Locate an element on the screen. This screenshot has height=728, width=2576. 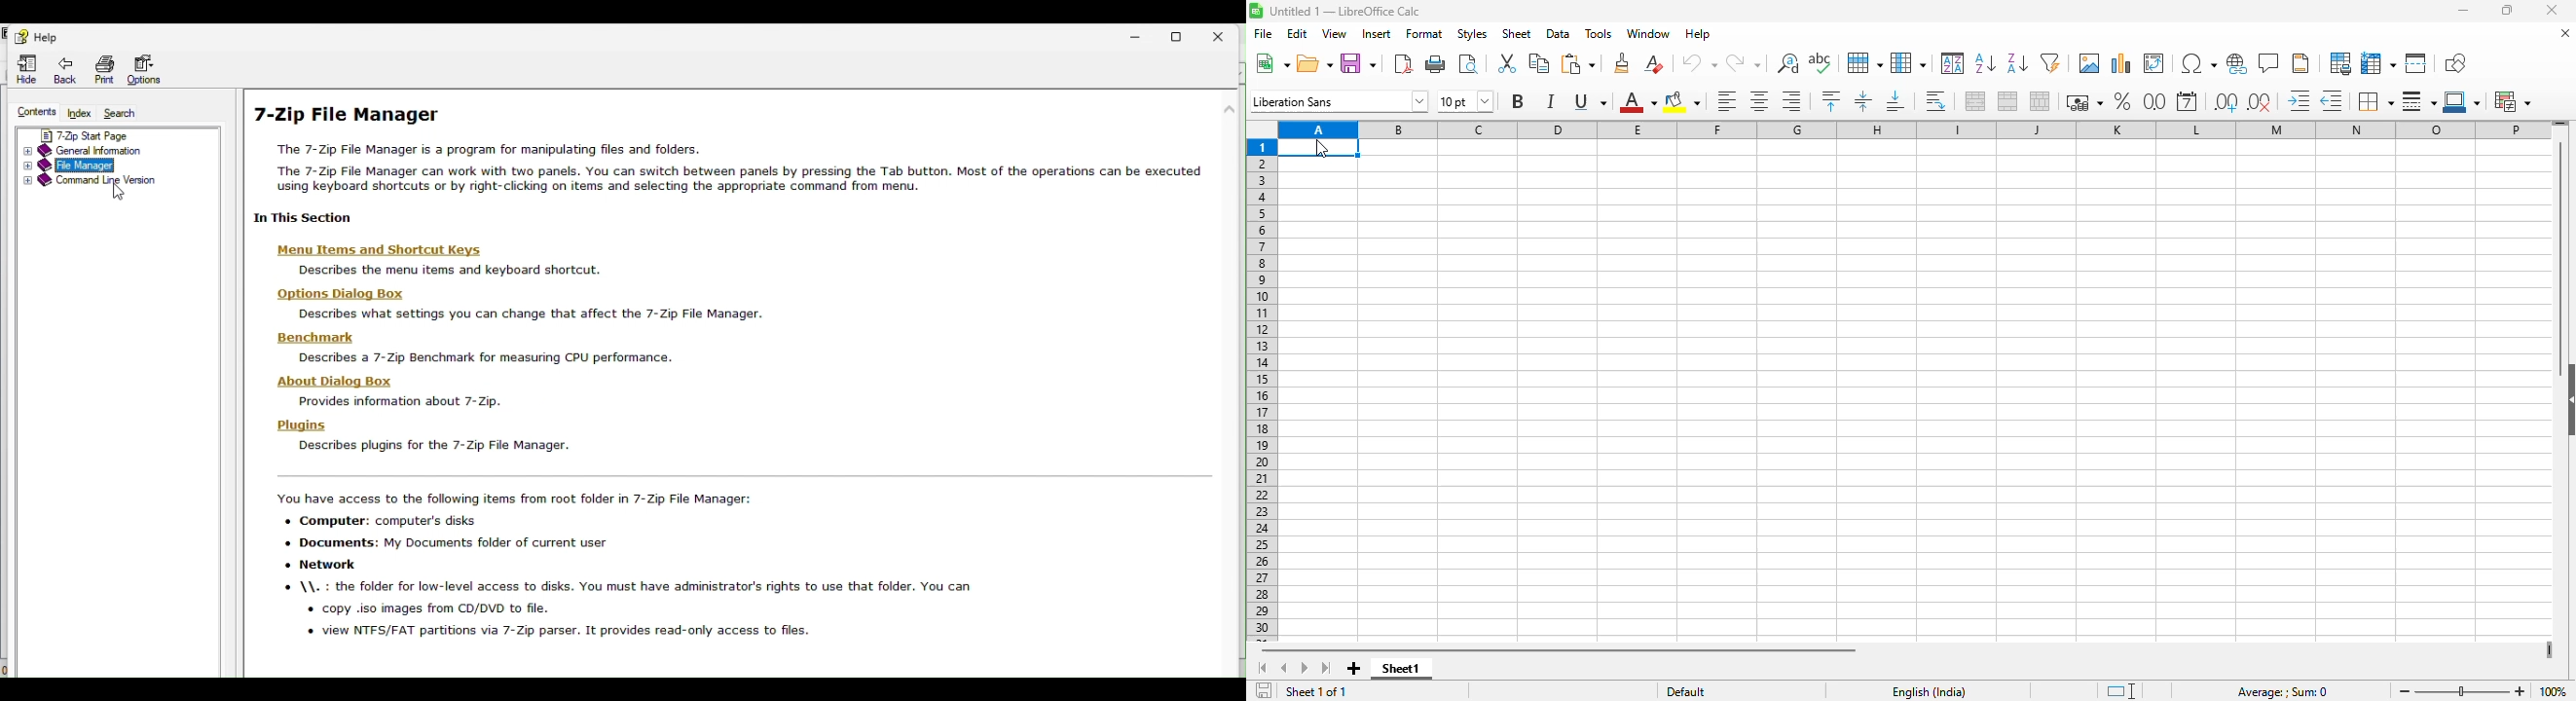
spelling is located at coordinates (1820, 63).